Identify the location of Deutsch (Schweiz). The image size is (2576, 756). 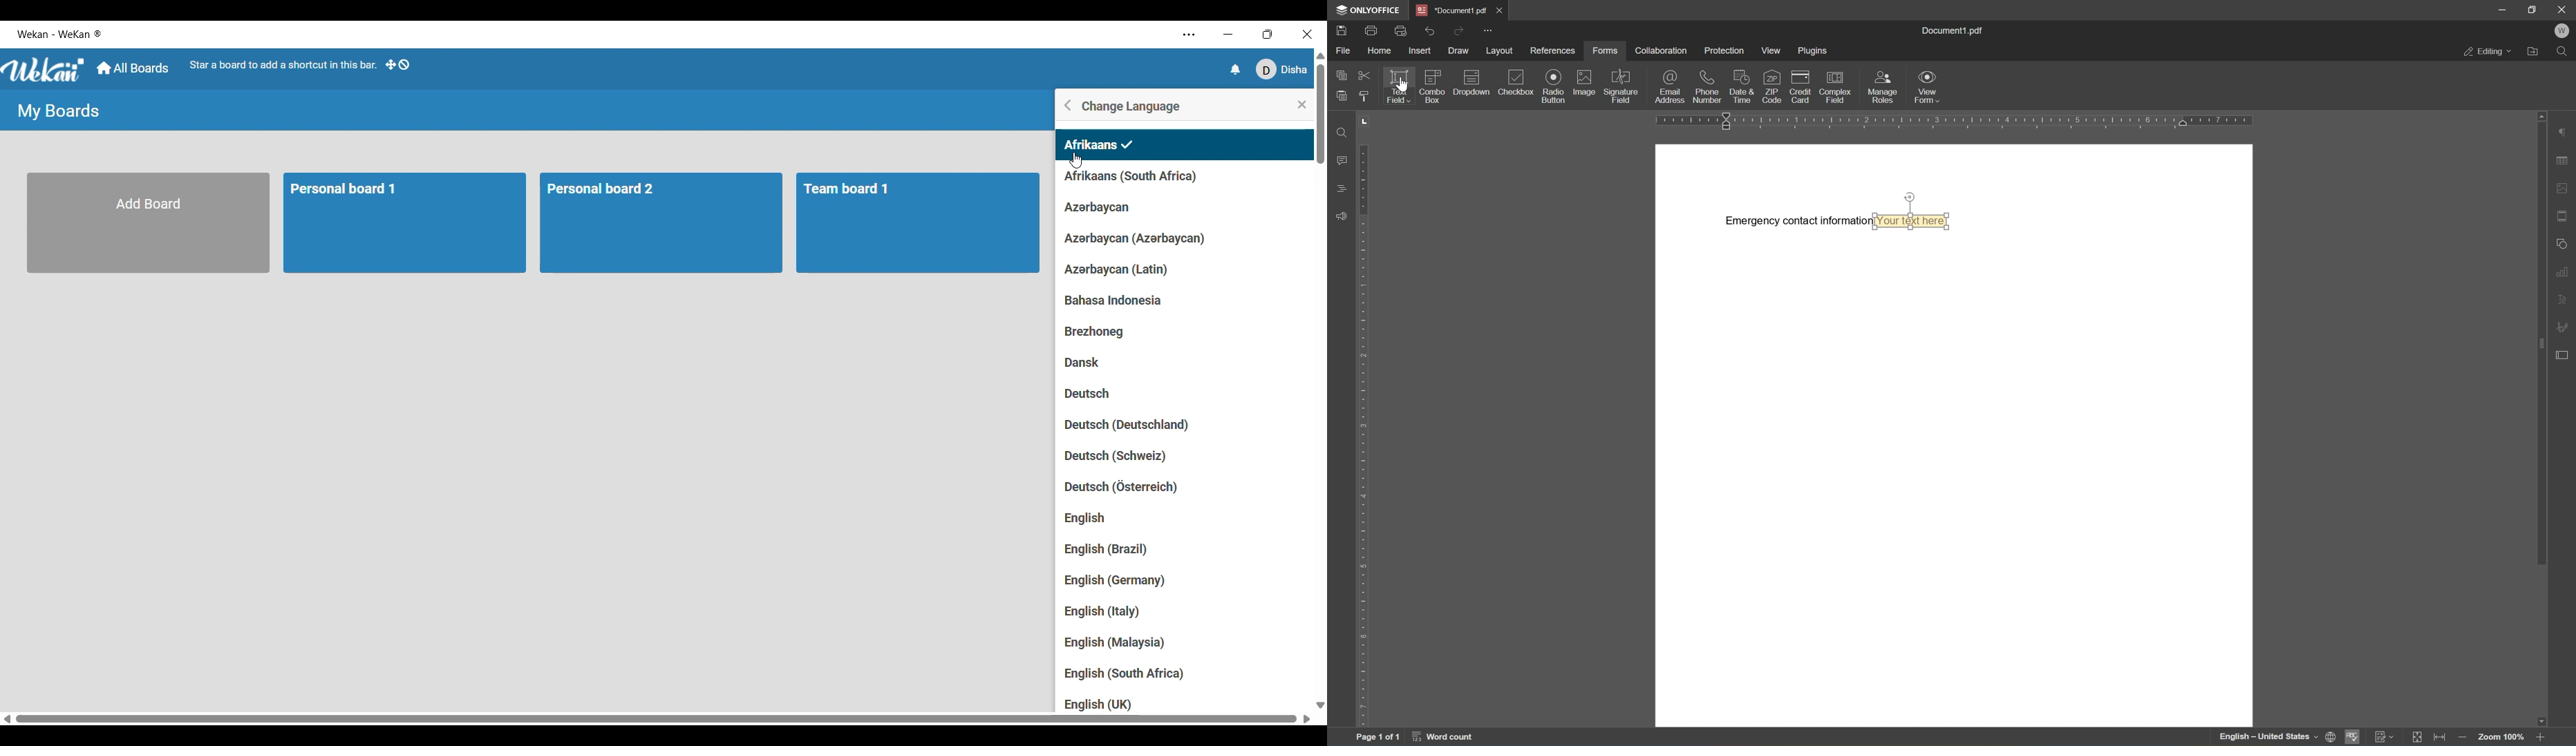
(1139, 457).